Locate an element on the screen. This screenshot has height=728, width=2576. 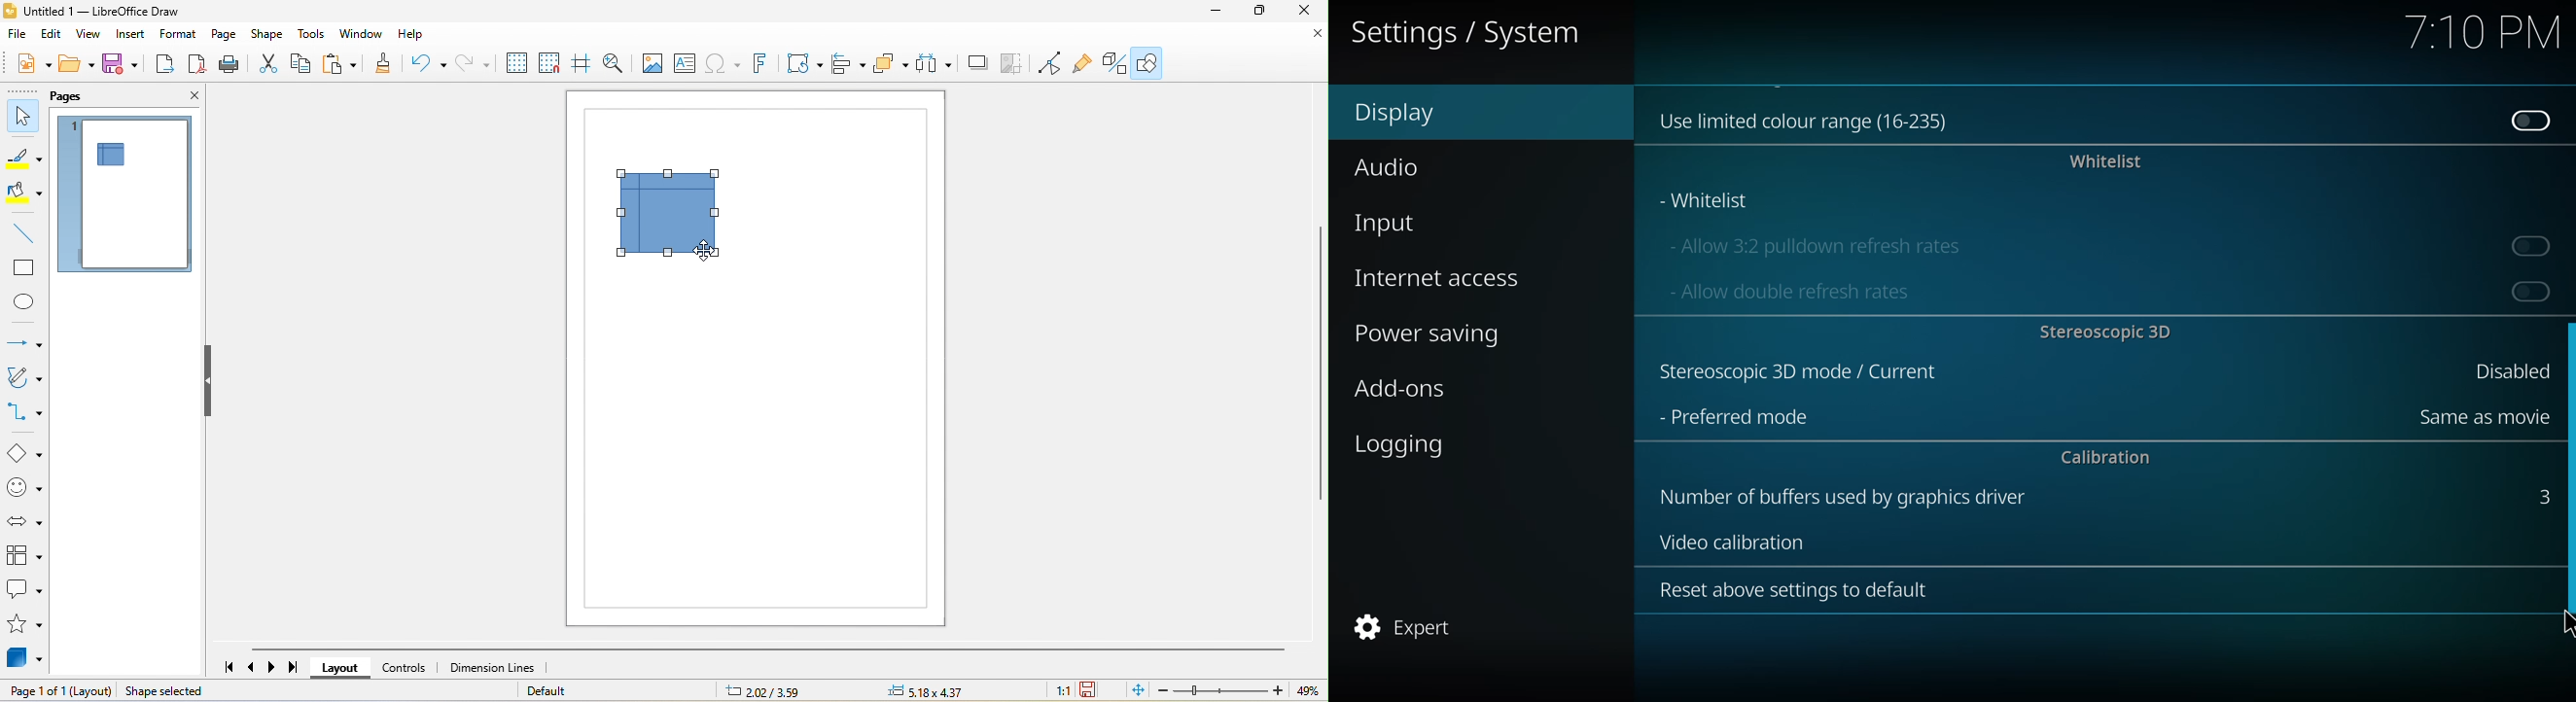
enable is located at coordinates (2534, 245).